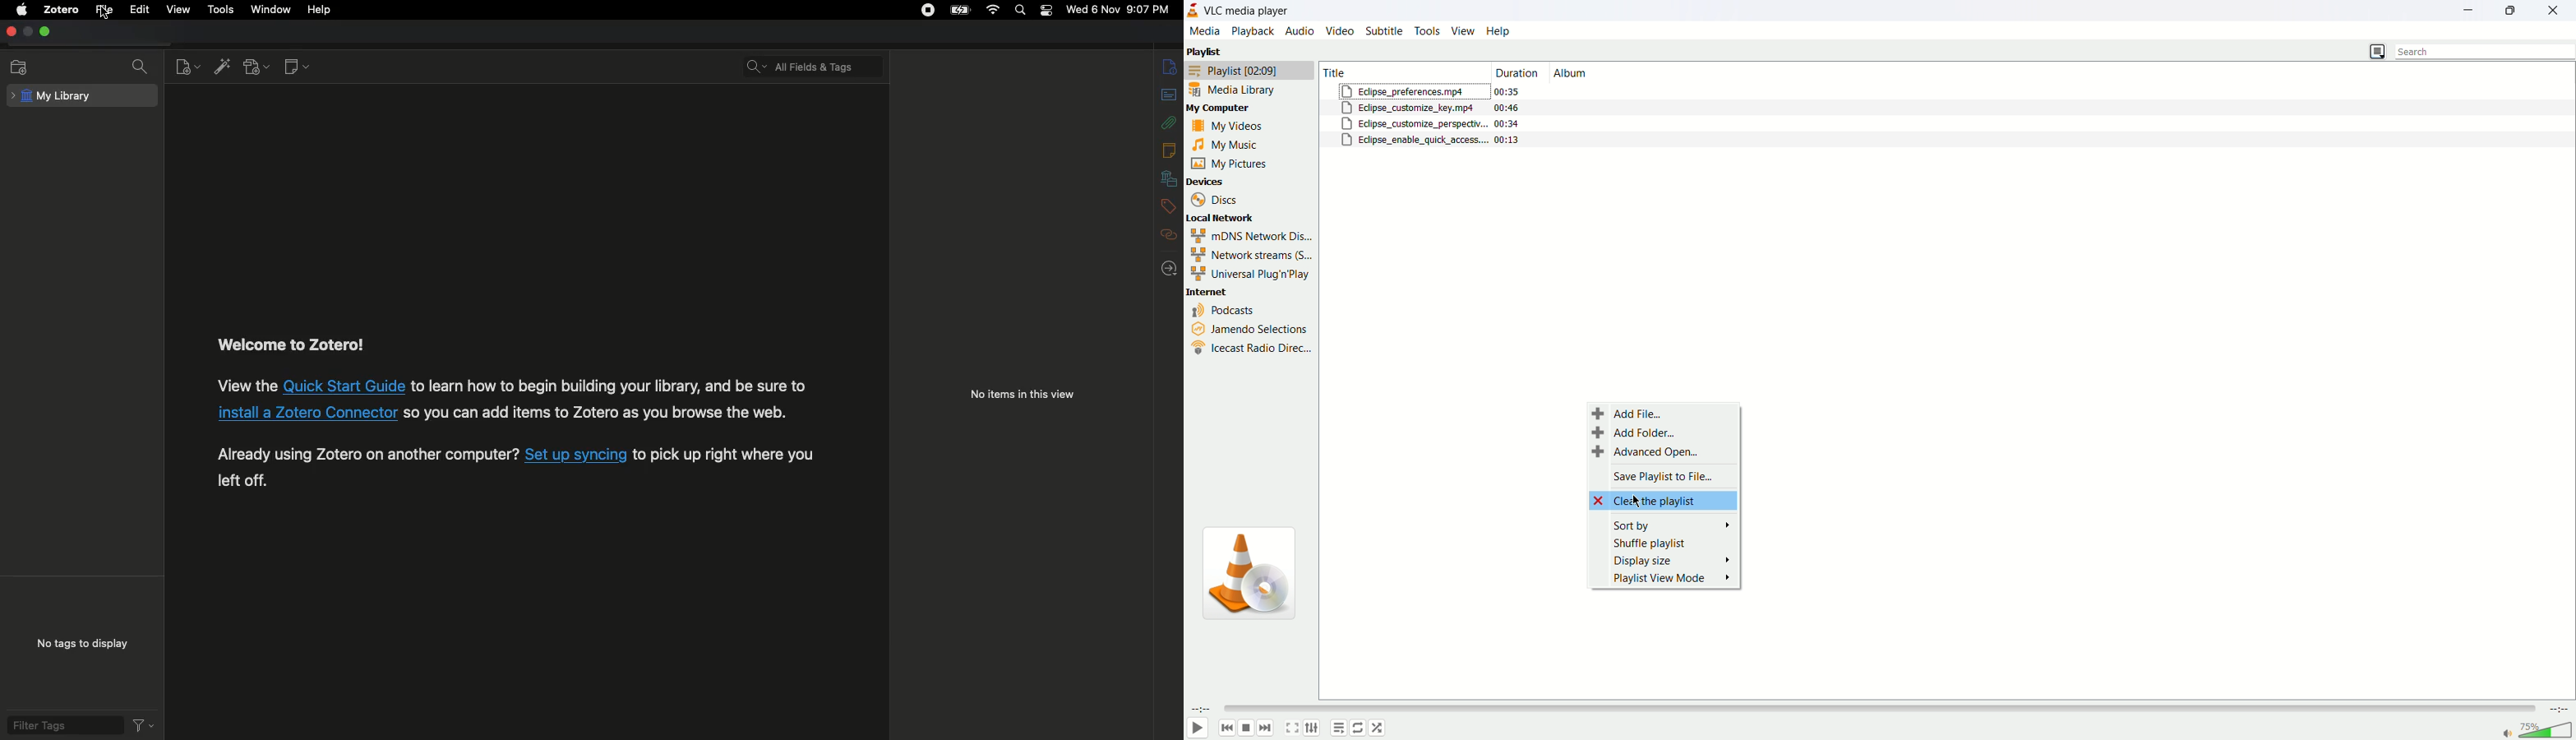 The width and height of the screenshot is (2576, 756). I want to click on universal Plug n Play, so click(1252, 273).